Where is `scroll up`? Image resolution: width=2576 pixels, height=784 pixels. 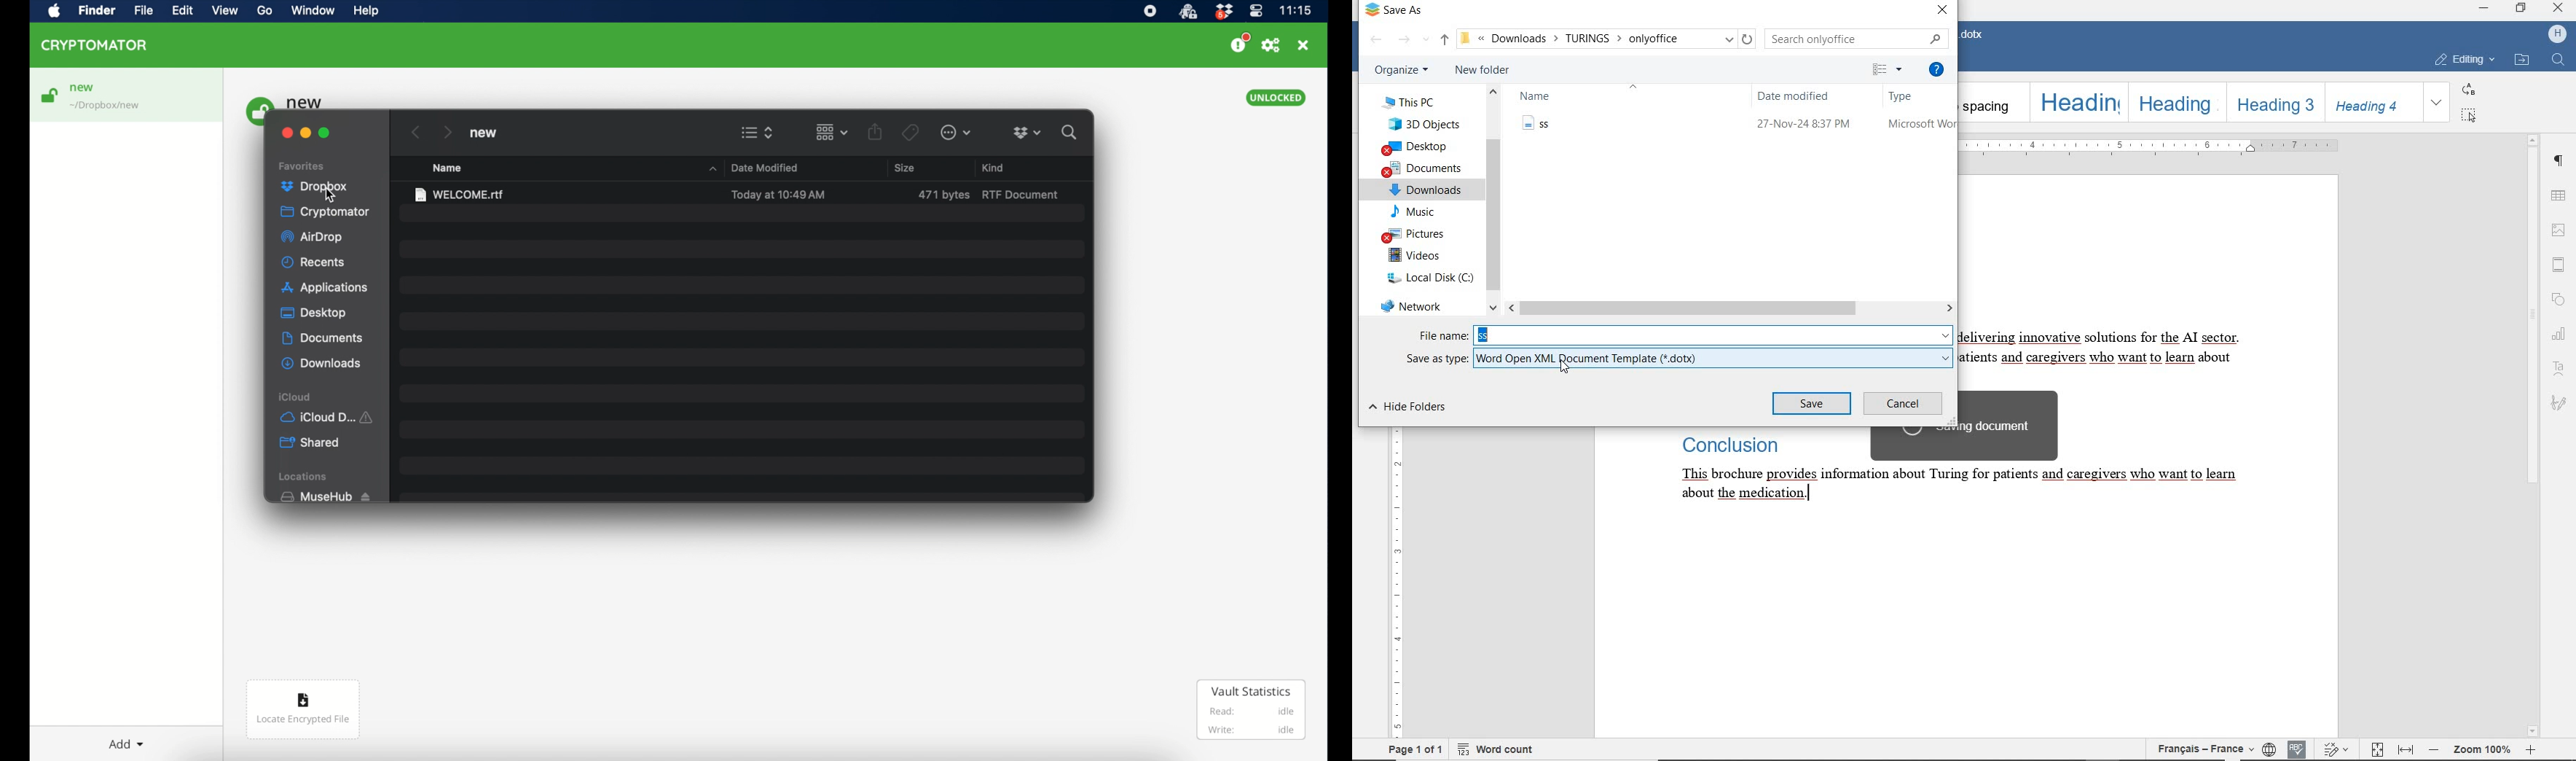
scroll up is located at coordinates (2532, 139).